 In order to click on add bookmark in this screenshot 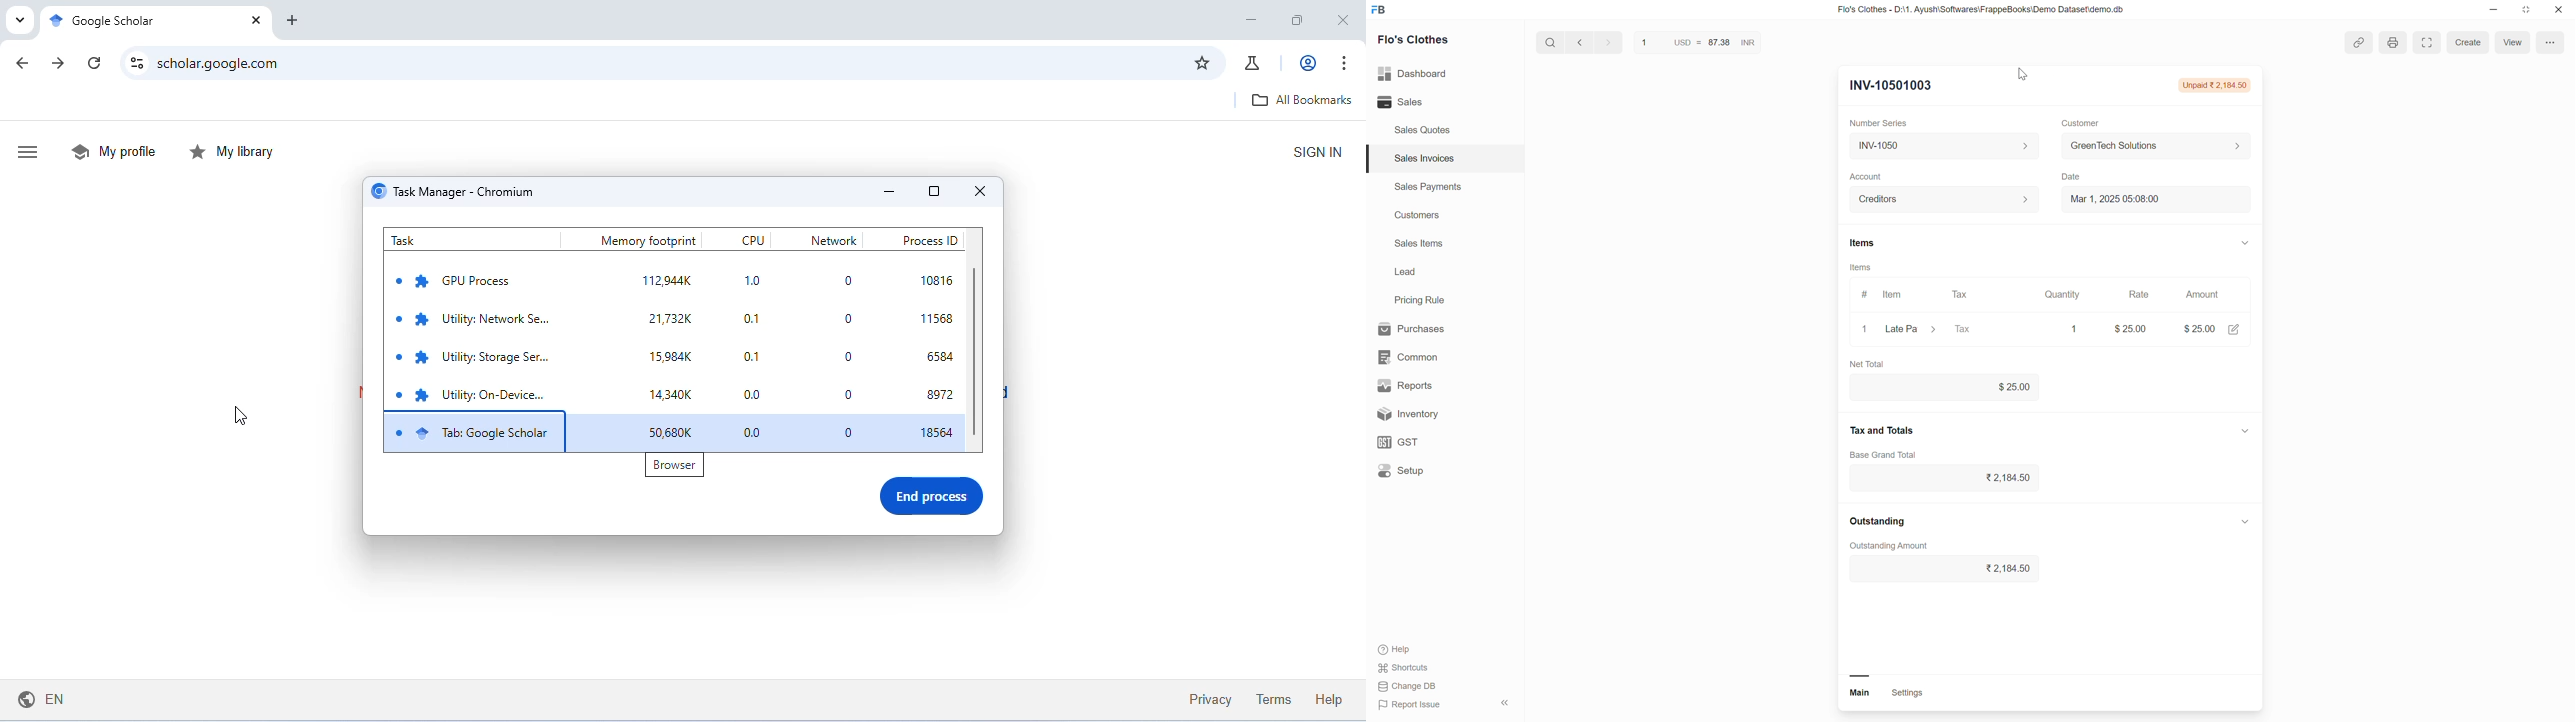, I will do `click(1201, 63)`.